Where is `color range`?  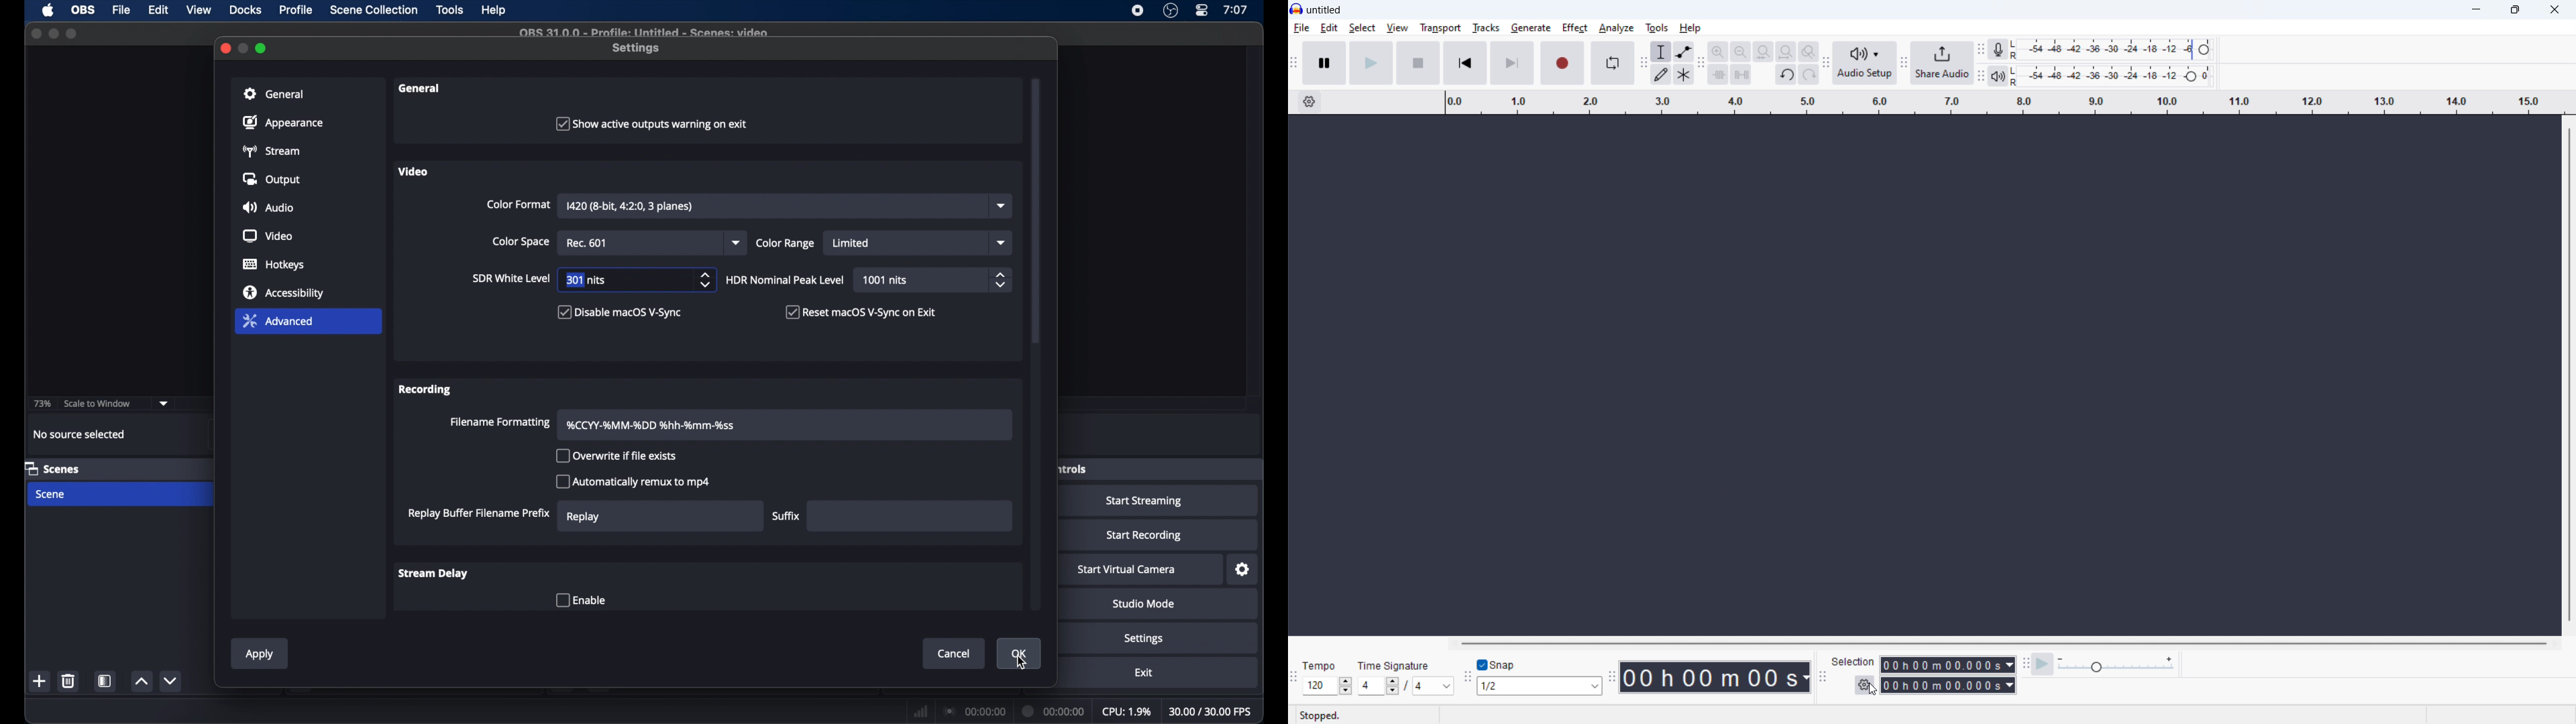 color range is located at coordinates (785, 243).